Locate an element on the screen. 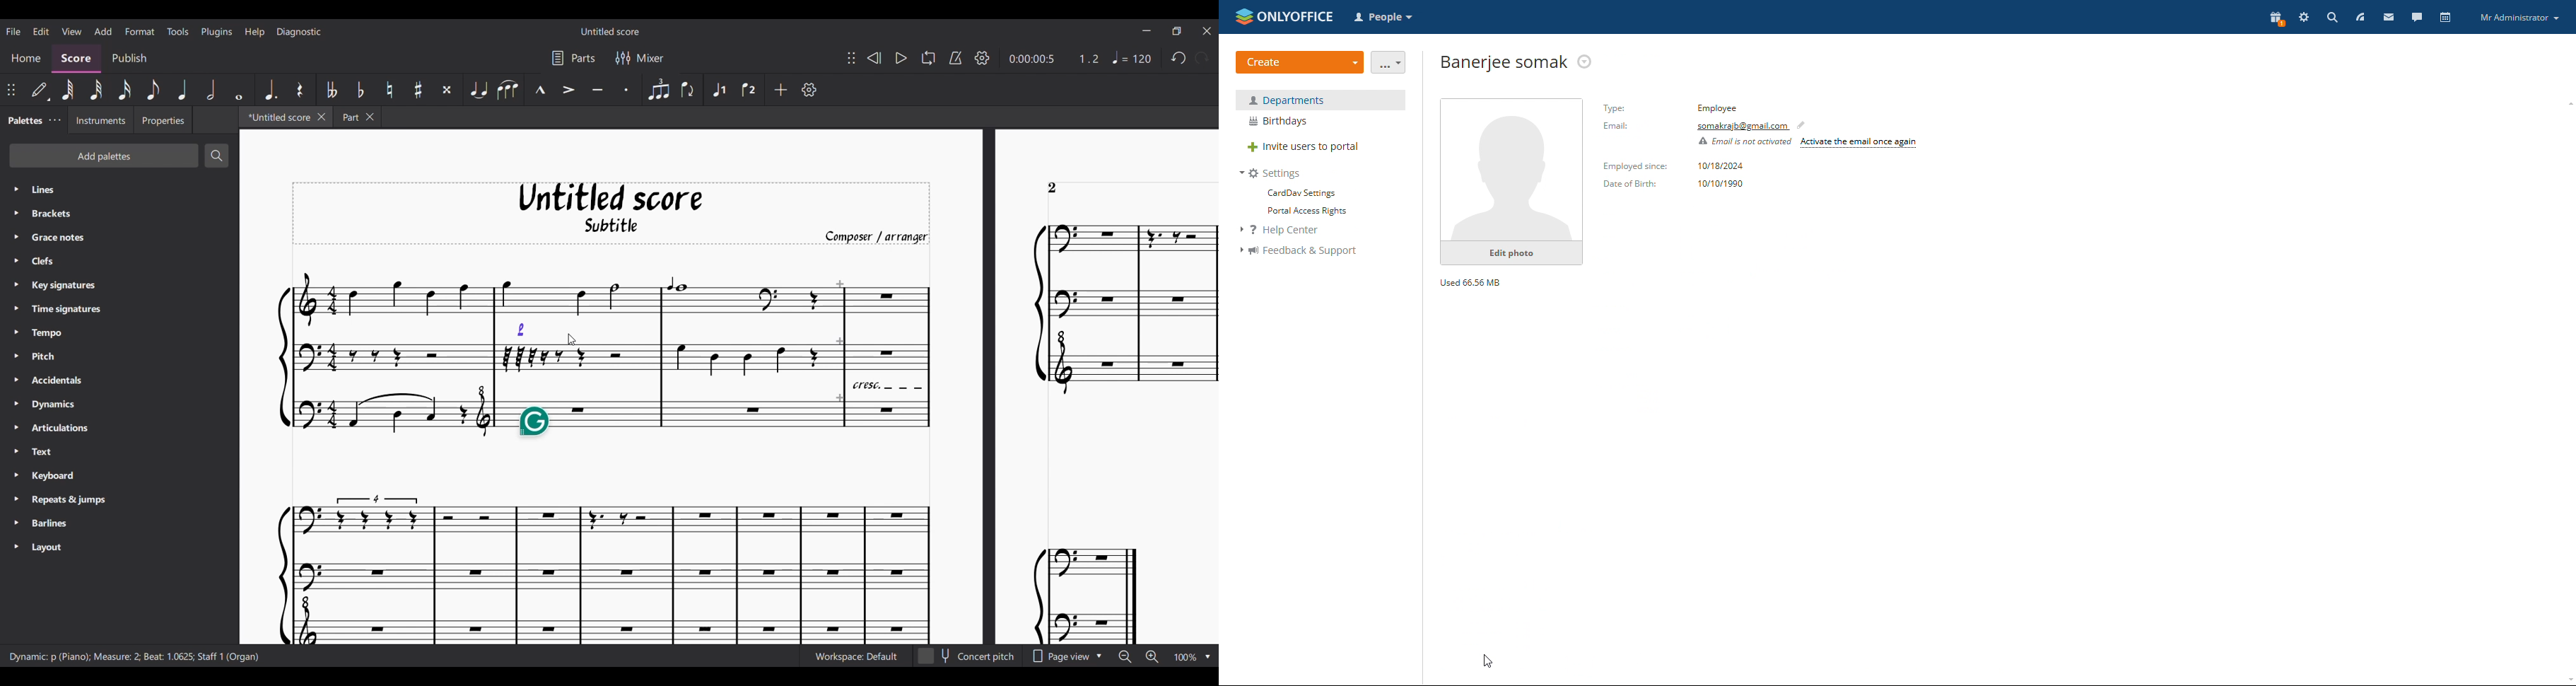 The width and height of the screenshot is (2576, 700). edit email is located at coordinates (1804, 124).